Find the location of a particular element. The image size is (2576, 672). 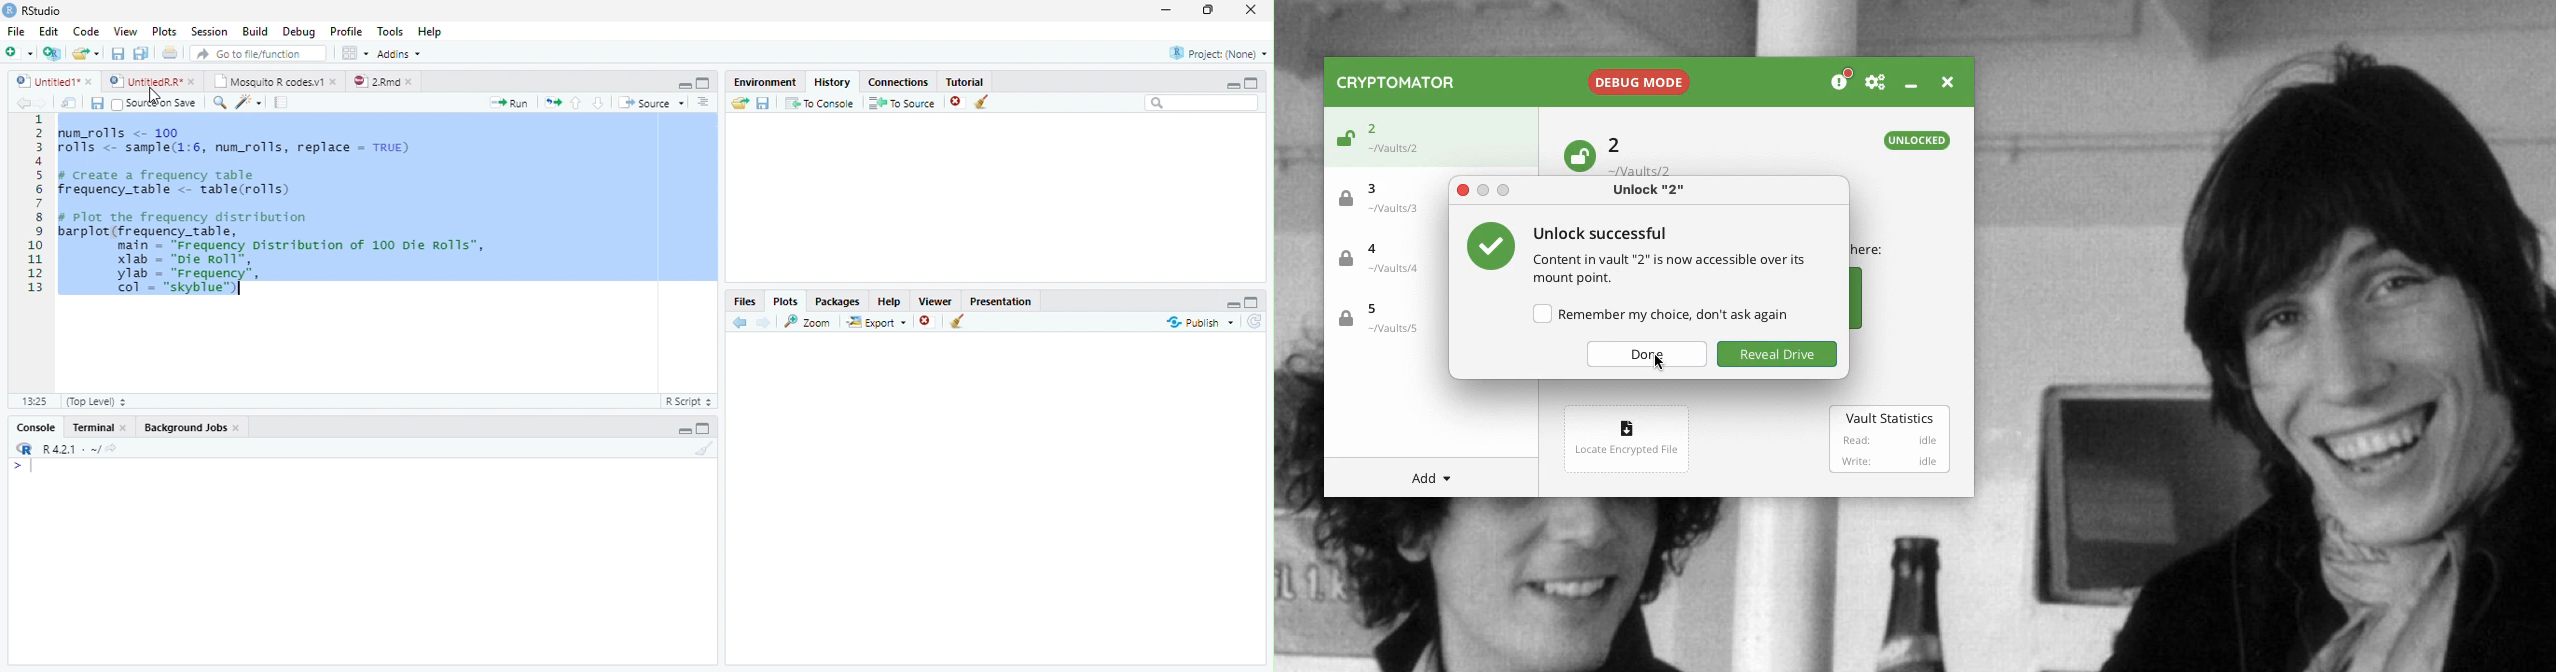

Mouse Cursor is located at coordinates (154, 96).